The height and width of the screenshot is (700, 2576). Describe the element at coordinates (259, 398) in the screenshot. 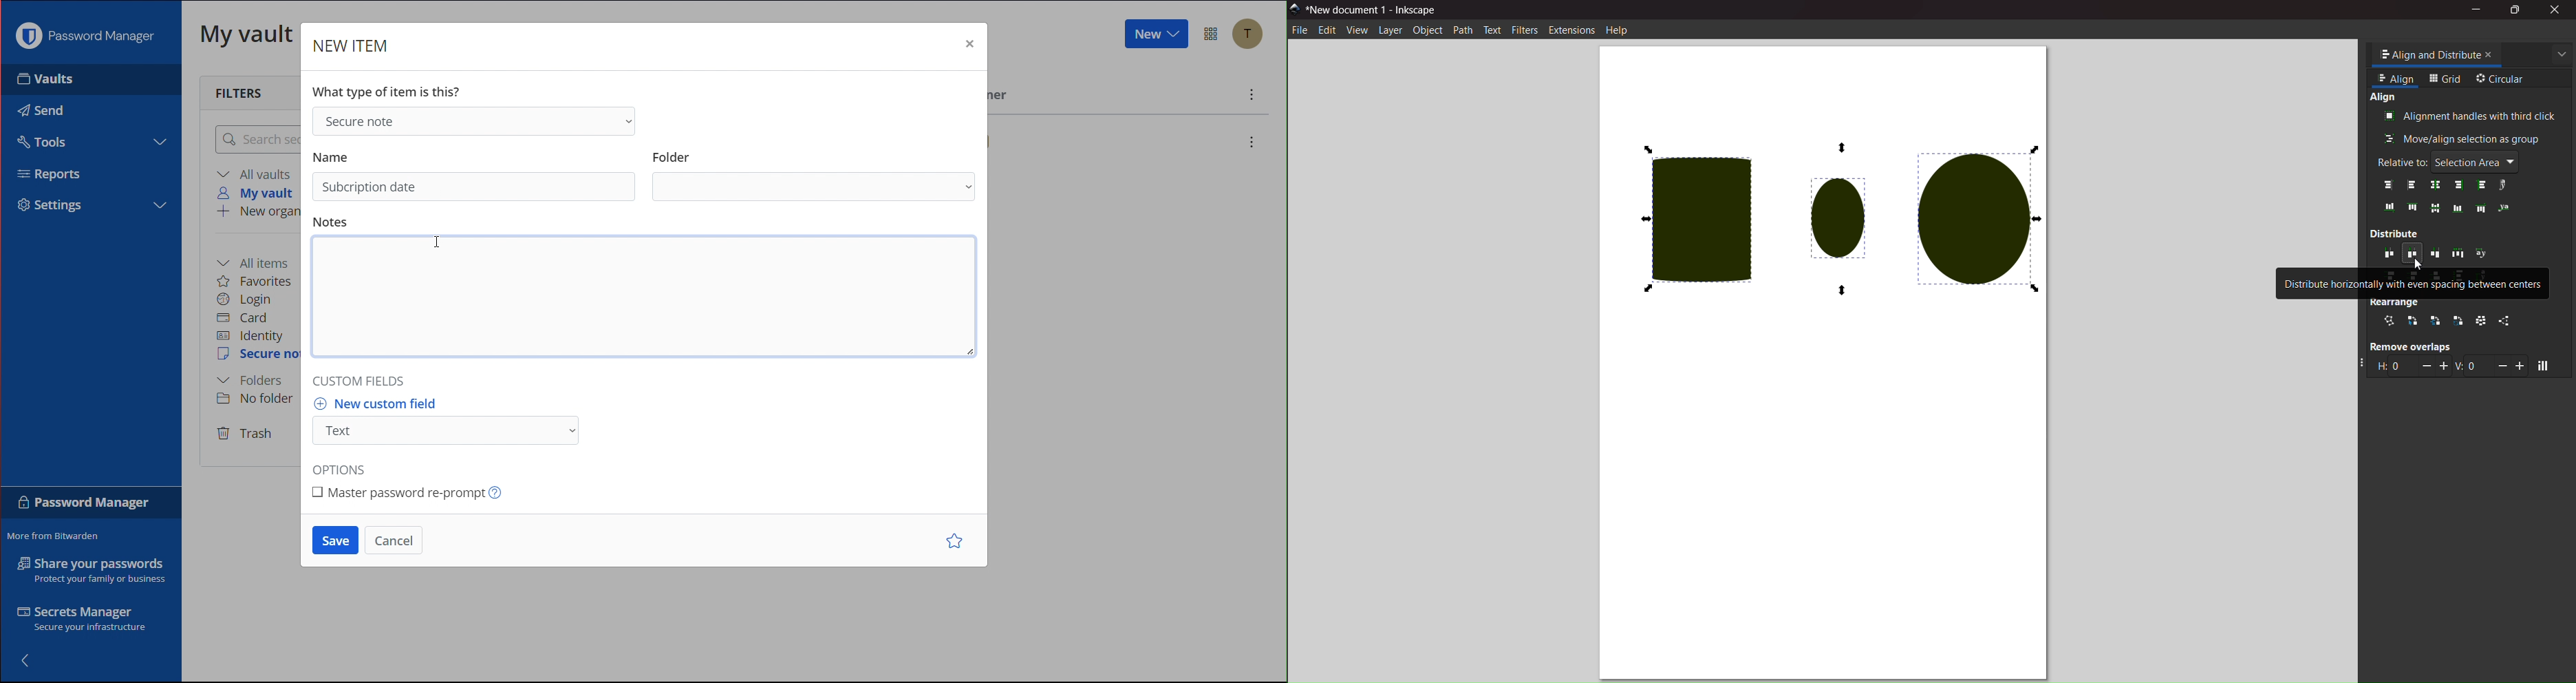

I see `No folder` at that location.